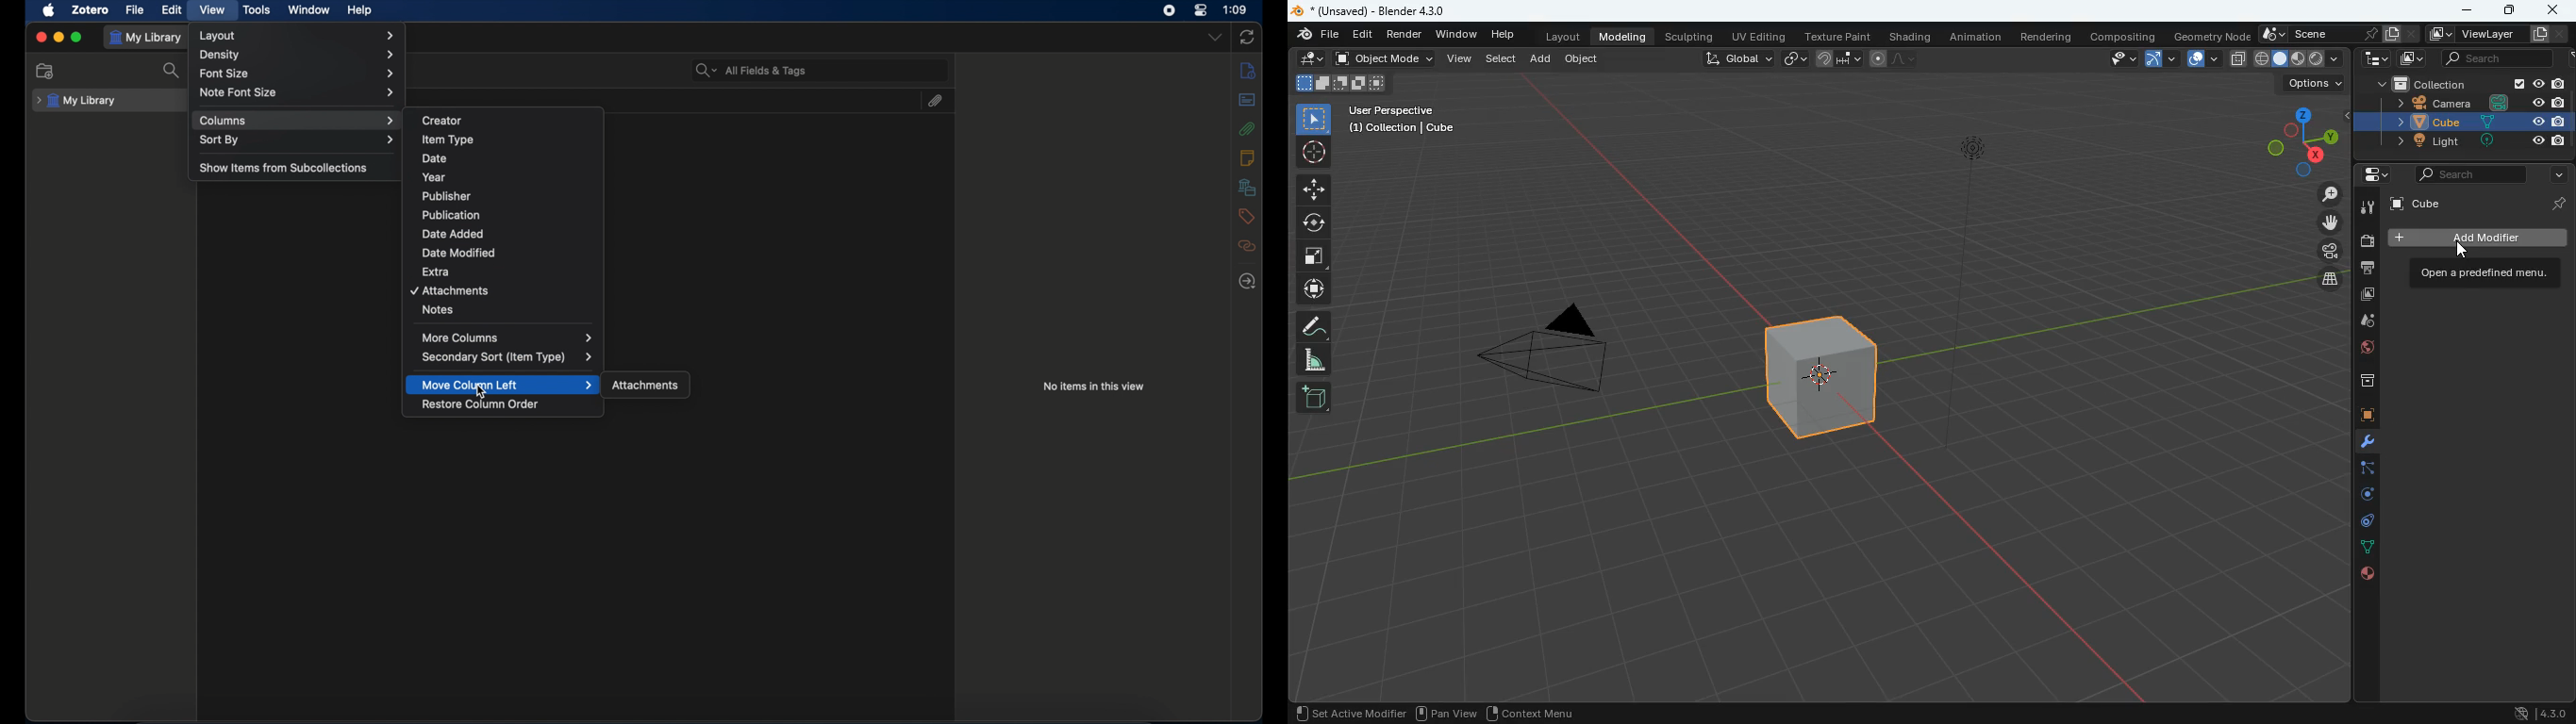  I want to click on cursor, so click(2468, 249).